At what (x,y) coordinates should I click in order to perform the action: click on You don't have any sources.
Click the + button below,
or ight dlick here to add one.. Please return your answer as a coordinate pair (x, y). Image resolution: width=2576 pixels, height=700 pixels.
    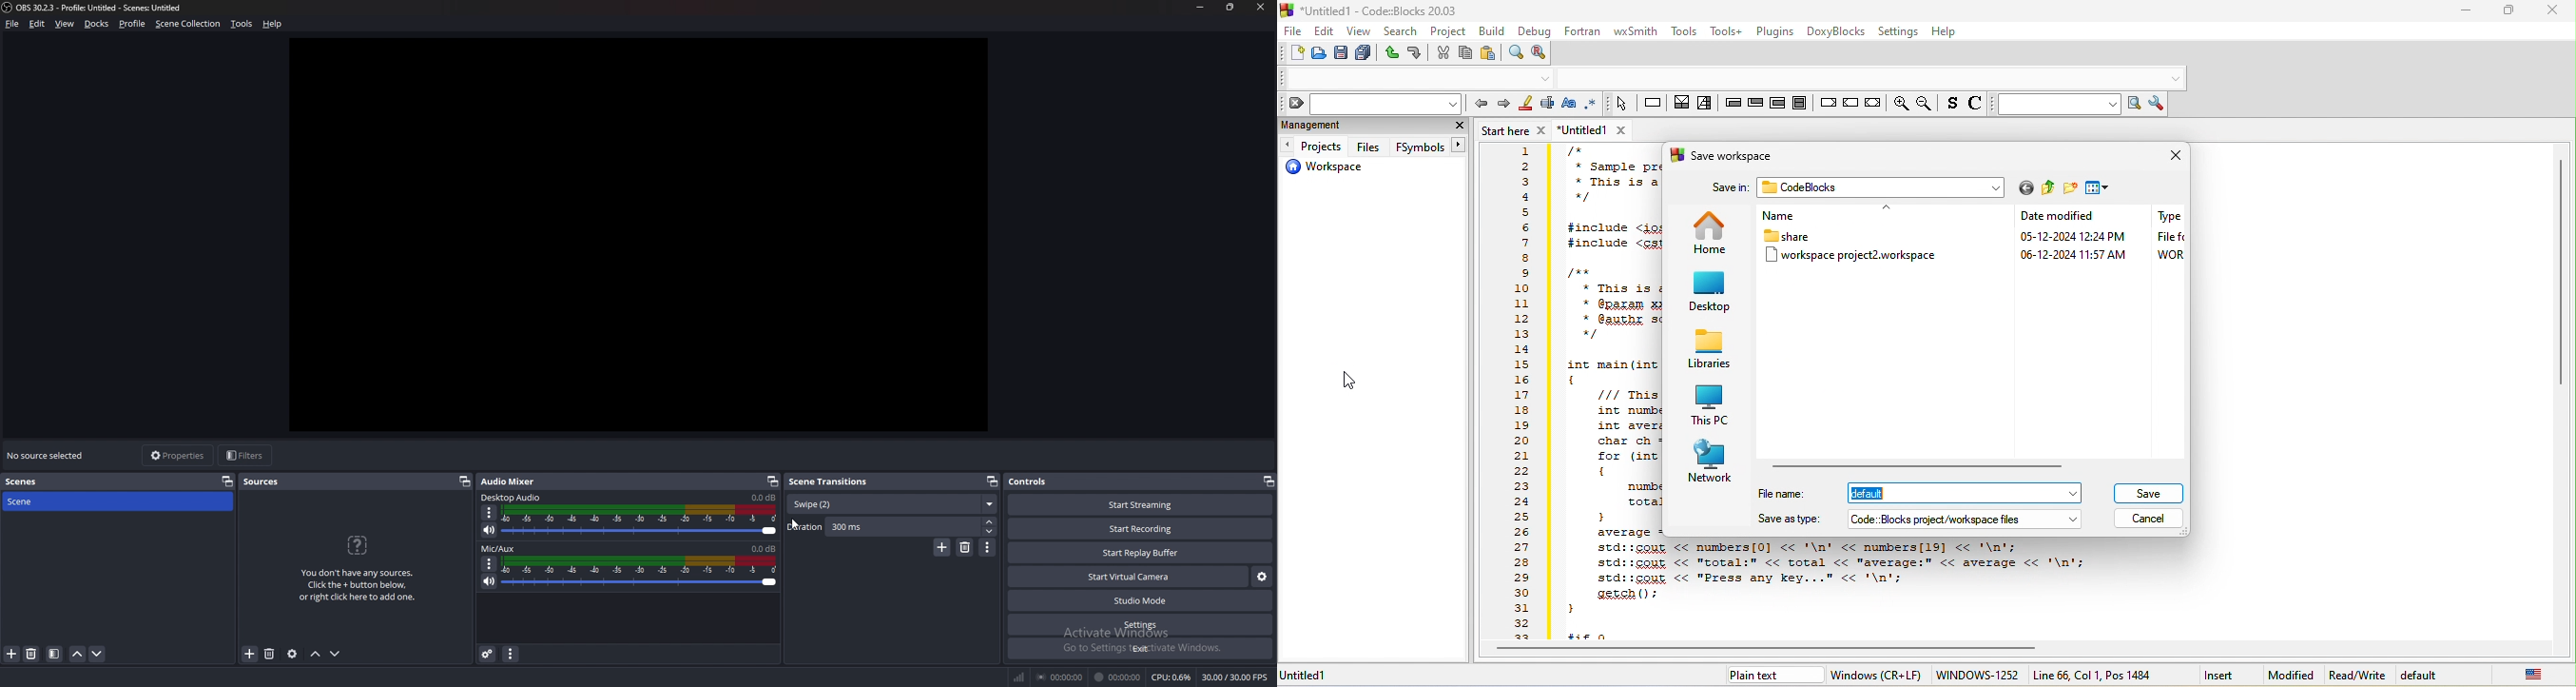
    Looking at the image, I should click on (357, 569).